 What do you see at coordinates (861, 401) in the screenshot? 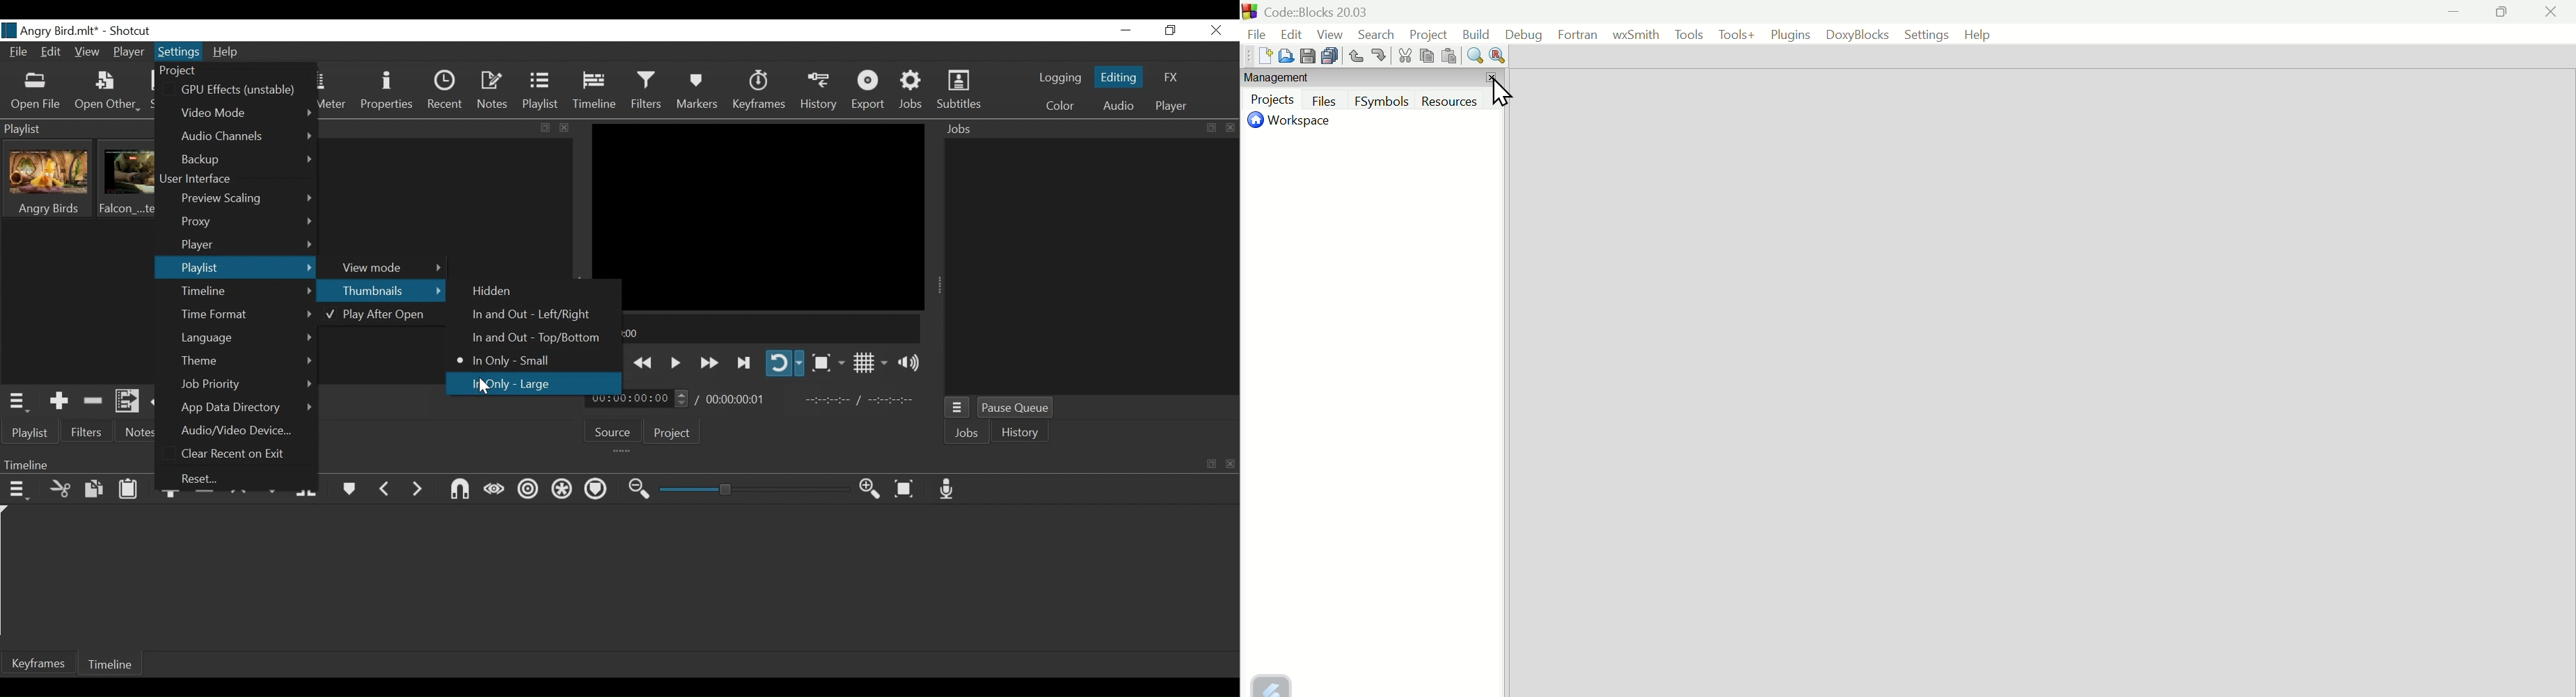
I see `In point` at bounding box center [861, 401].